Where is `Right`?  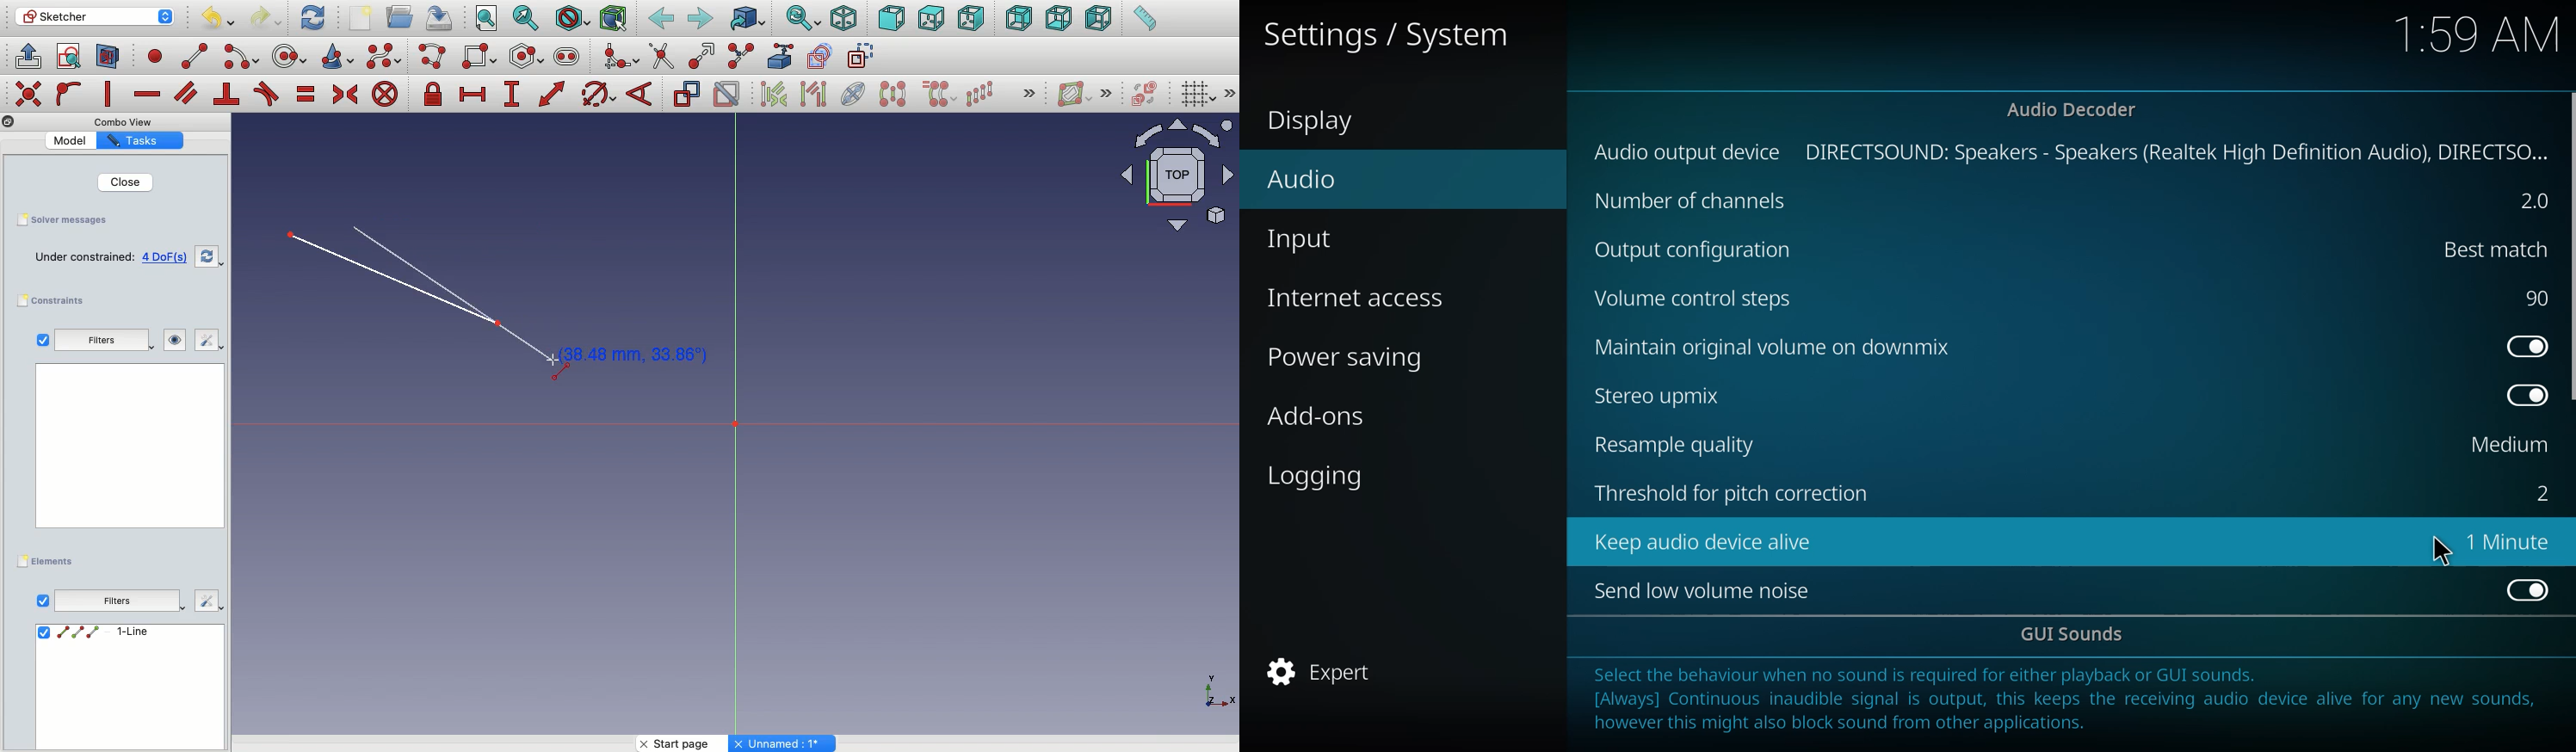 Right is located at coordinates (972, 20).